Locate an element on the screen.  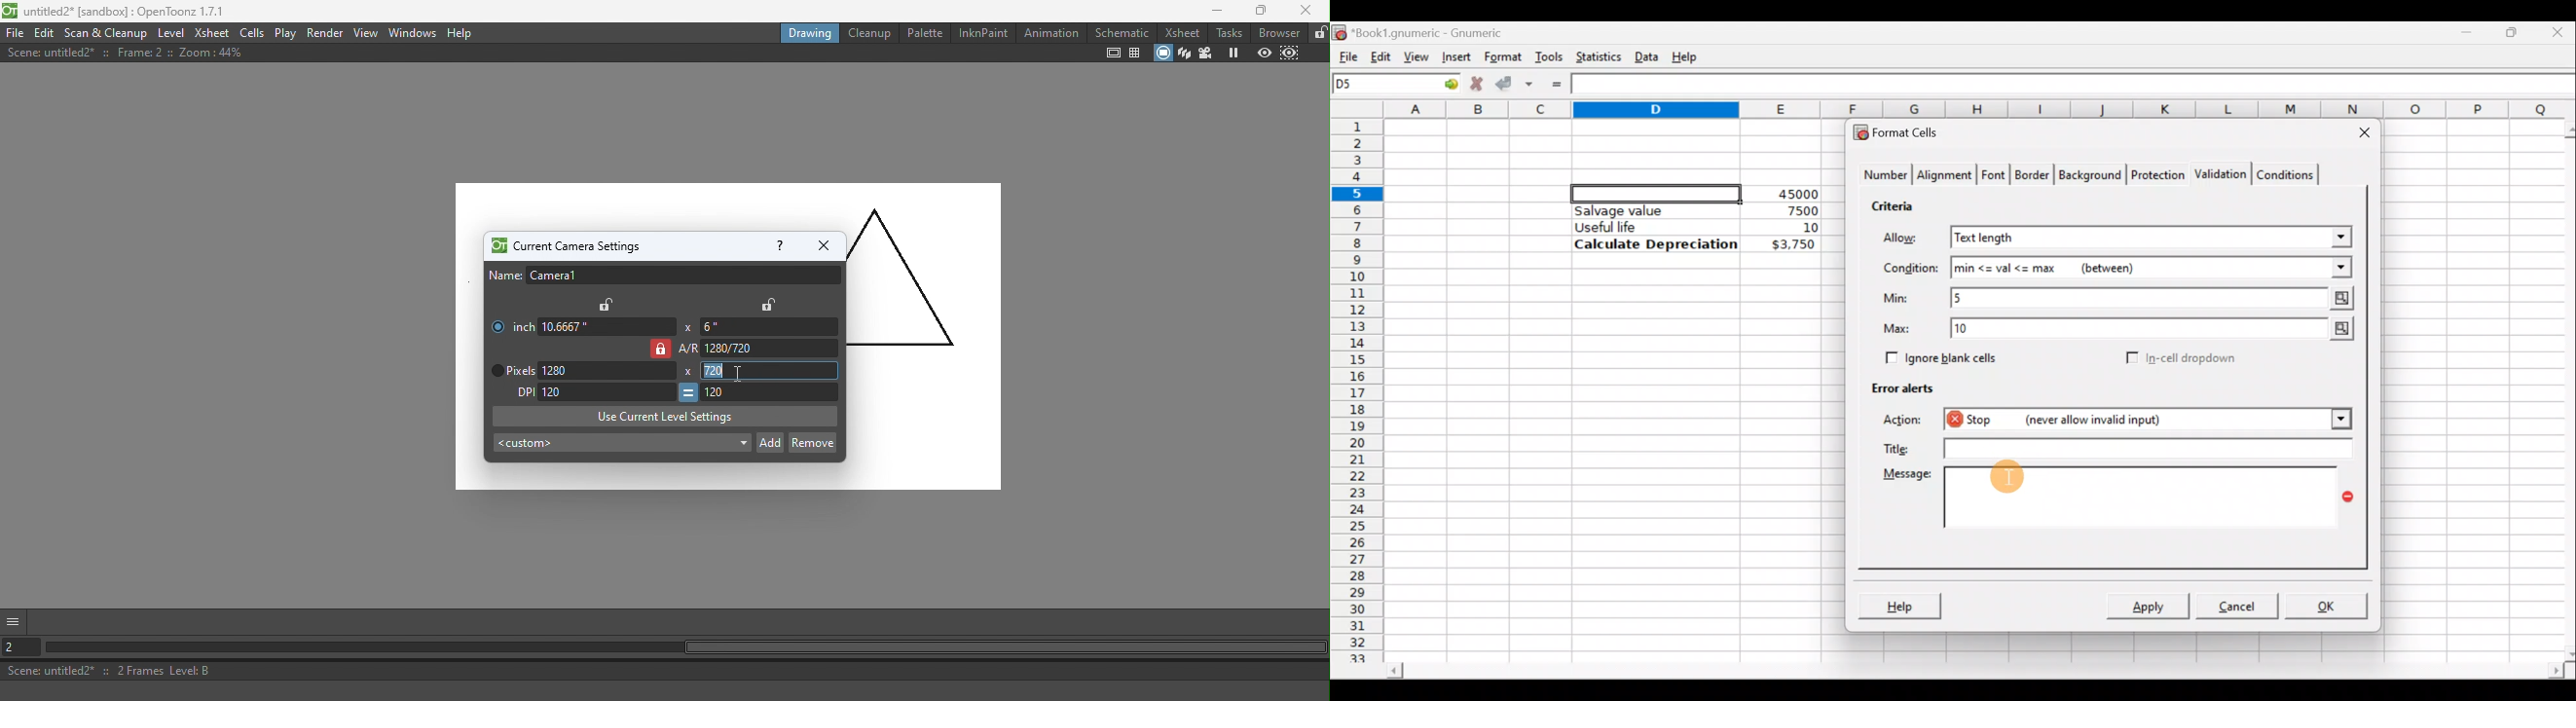
Useful life is located at coordinates (1649, 227).